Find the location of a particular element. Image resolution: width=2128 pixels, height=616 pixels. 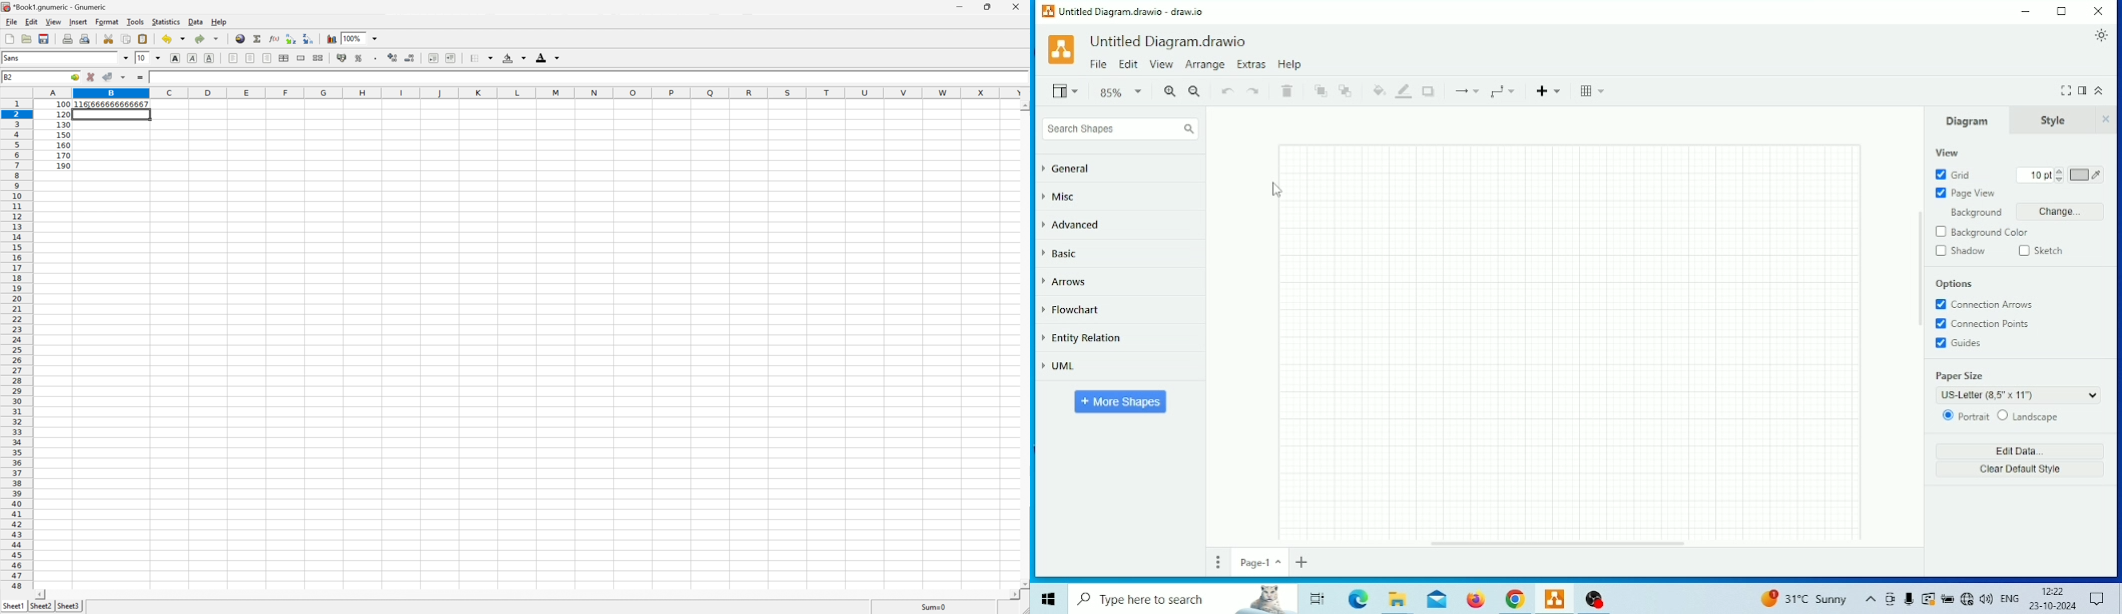

100 is located at coordinates (63, 103).